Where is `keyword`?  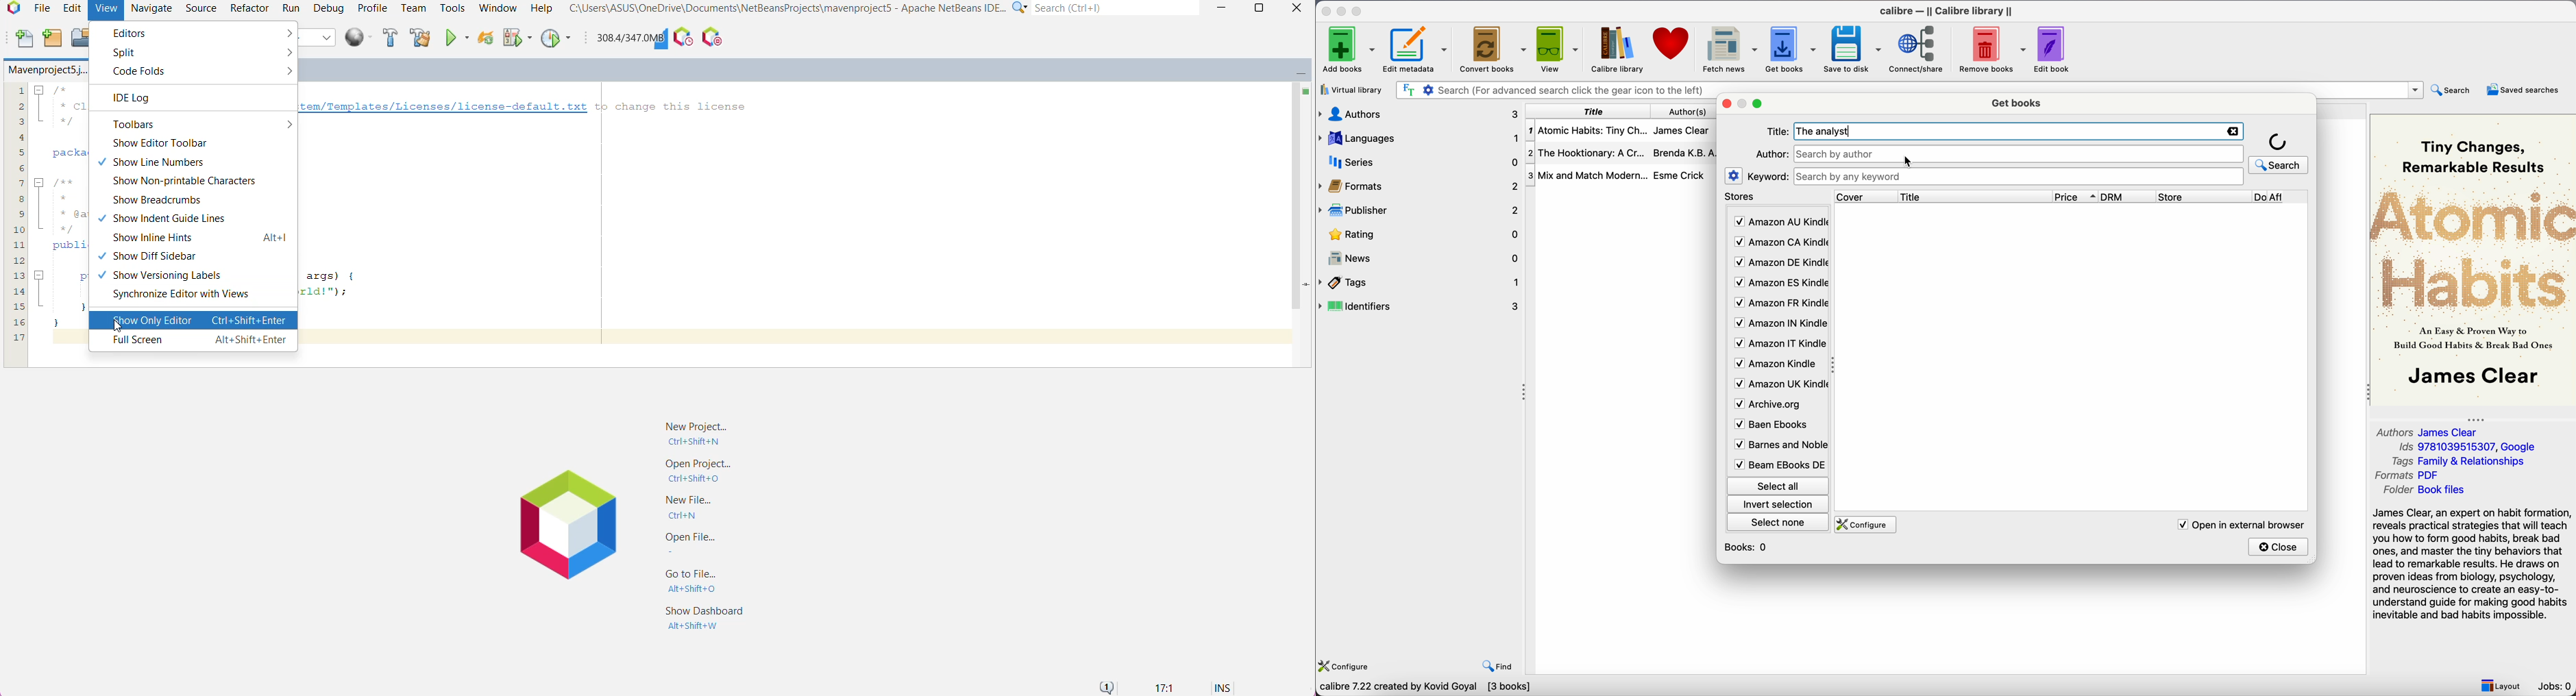 keyword is located at coordinates (1769, 177).